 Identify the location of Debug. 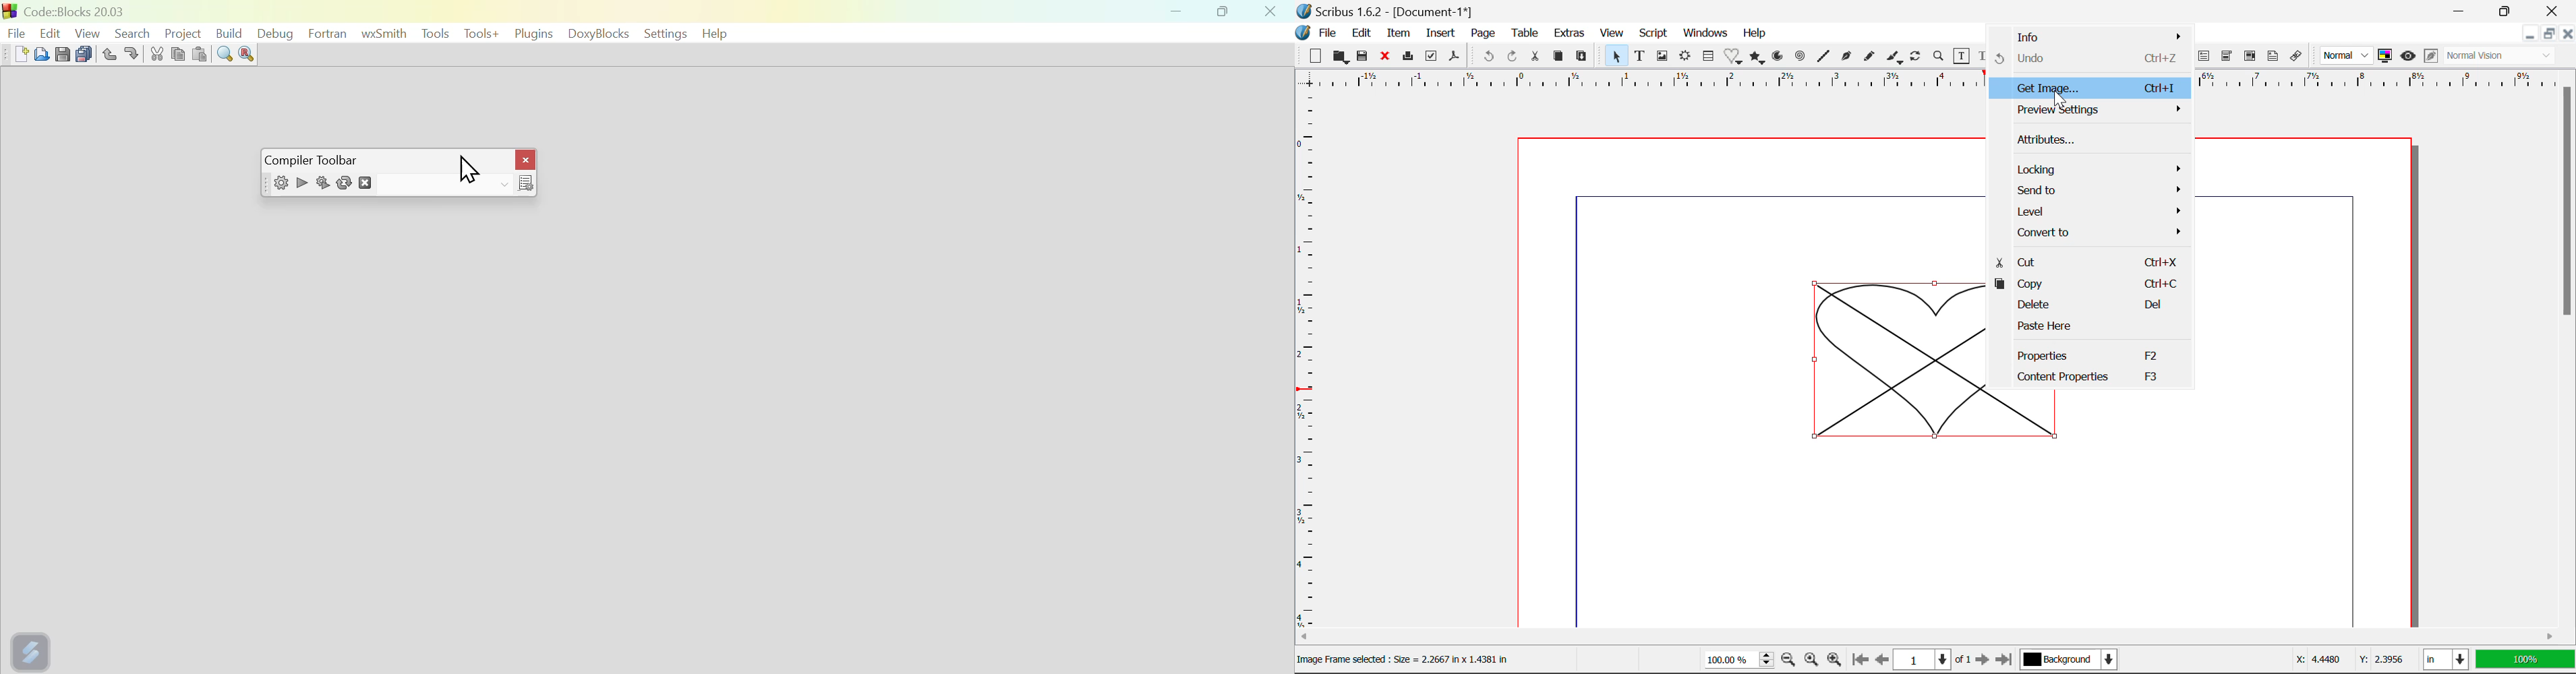
(279, 33).